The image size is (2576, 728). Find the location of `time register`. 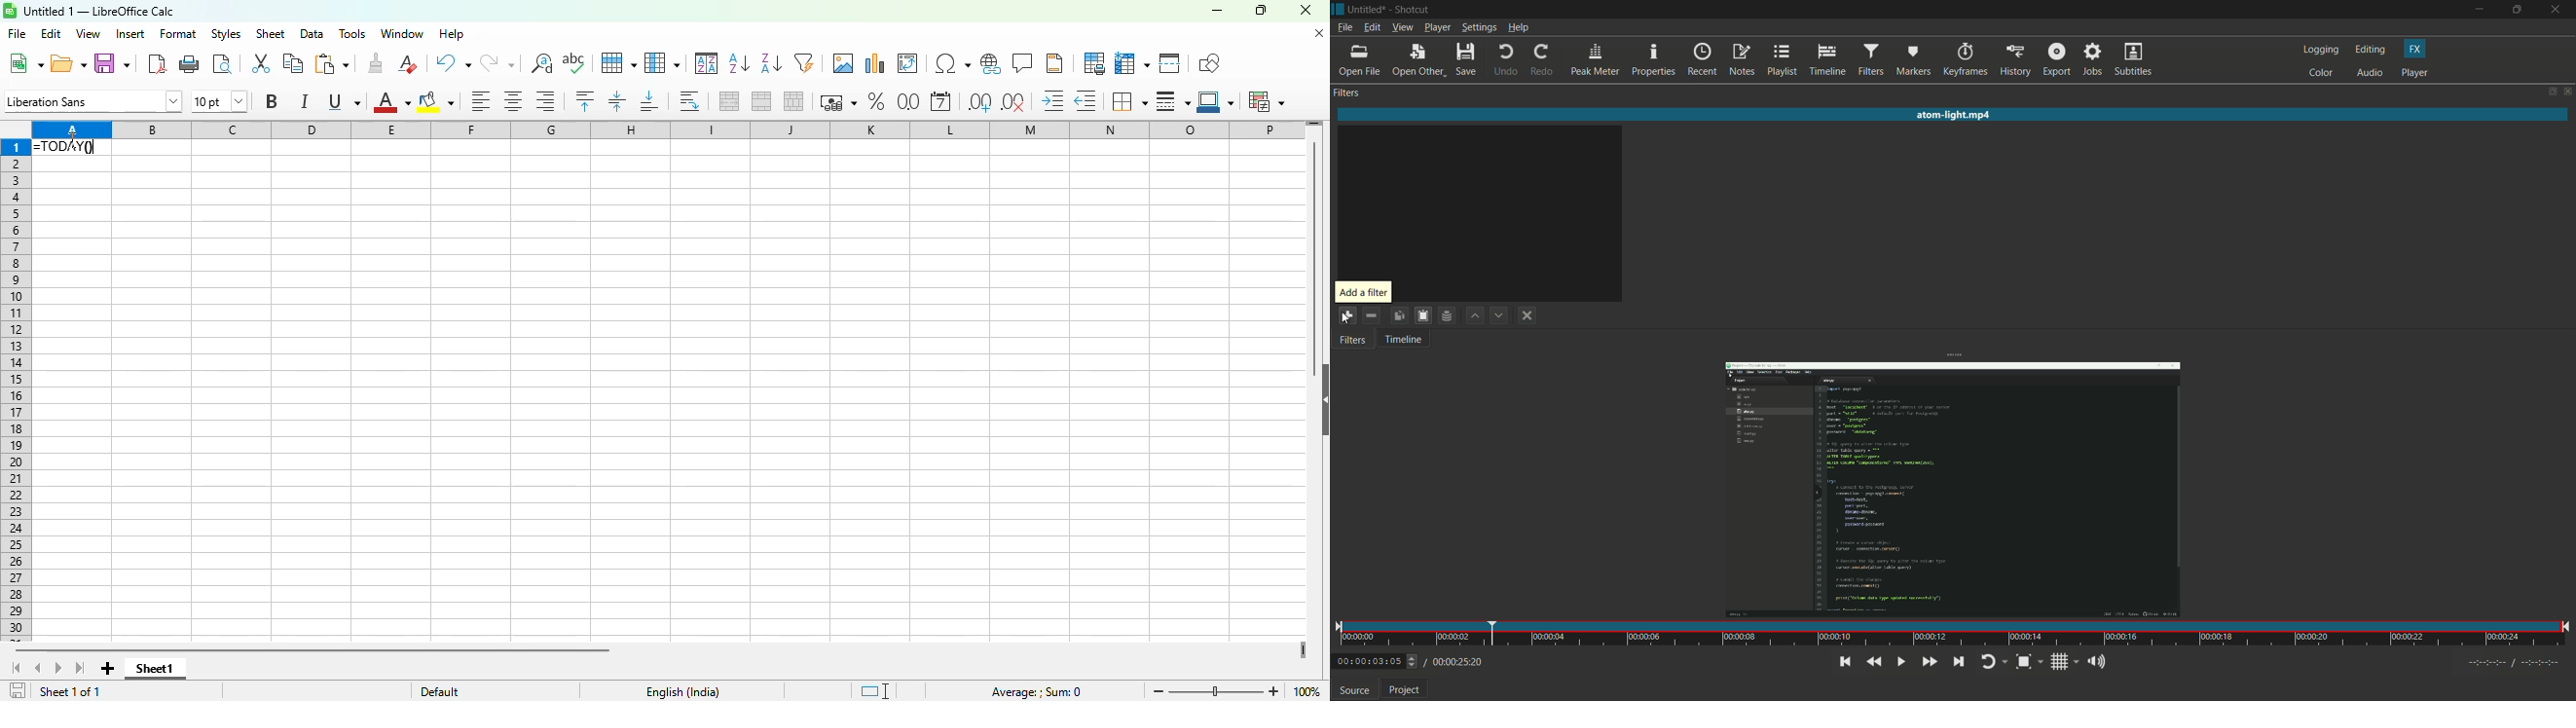

time register is located at coordinates (2516, 663).